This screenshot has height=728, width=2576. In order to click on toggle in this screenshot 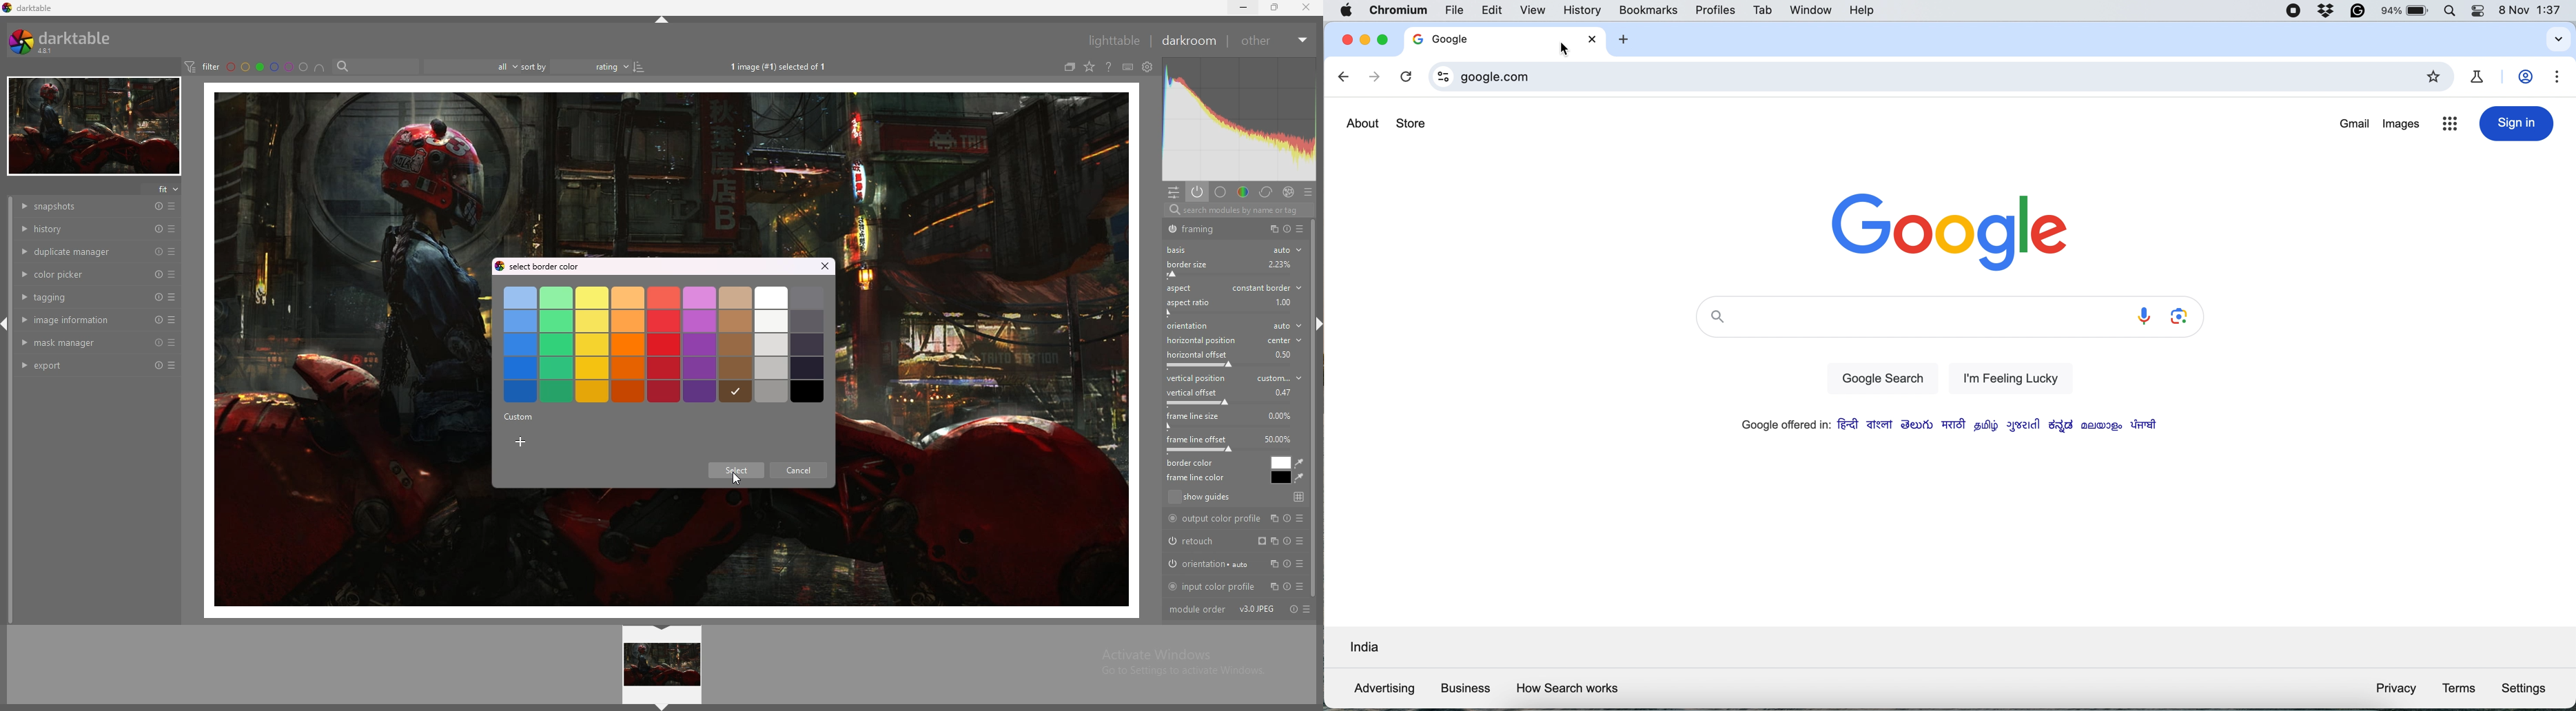, I will do `click(1289, 229)`.